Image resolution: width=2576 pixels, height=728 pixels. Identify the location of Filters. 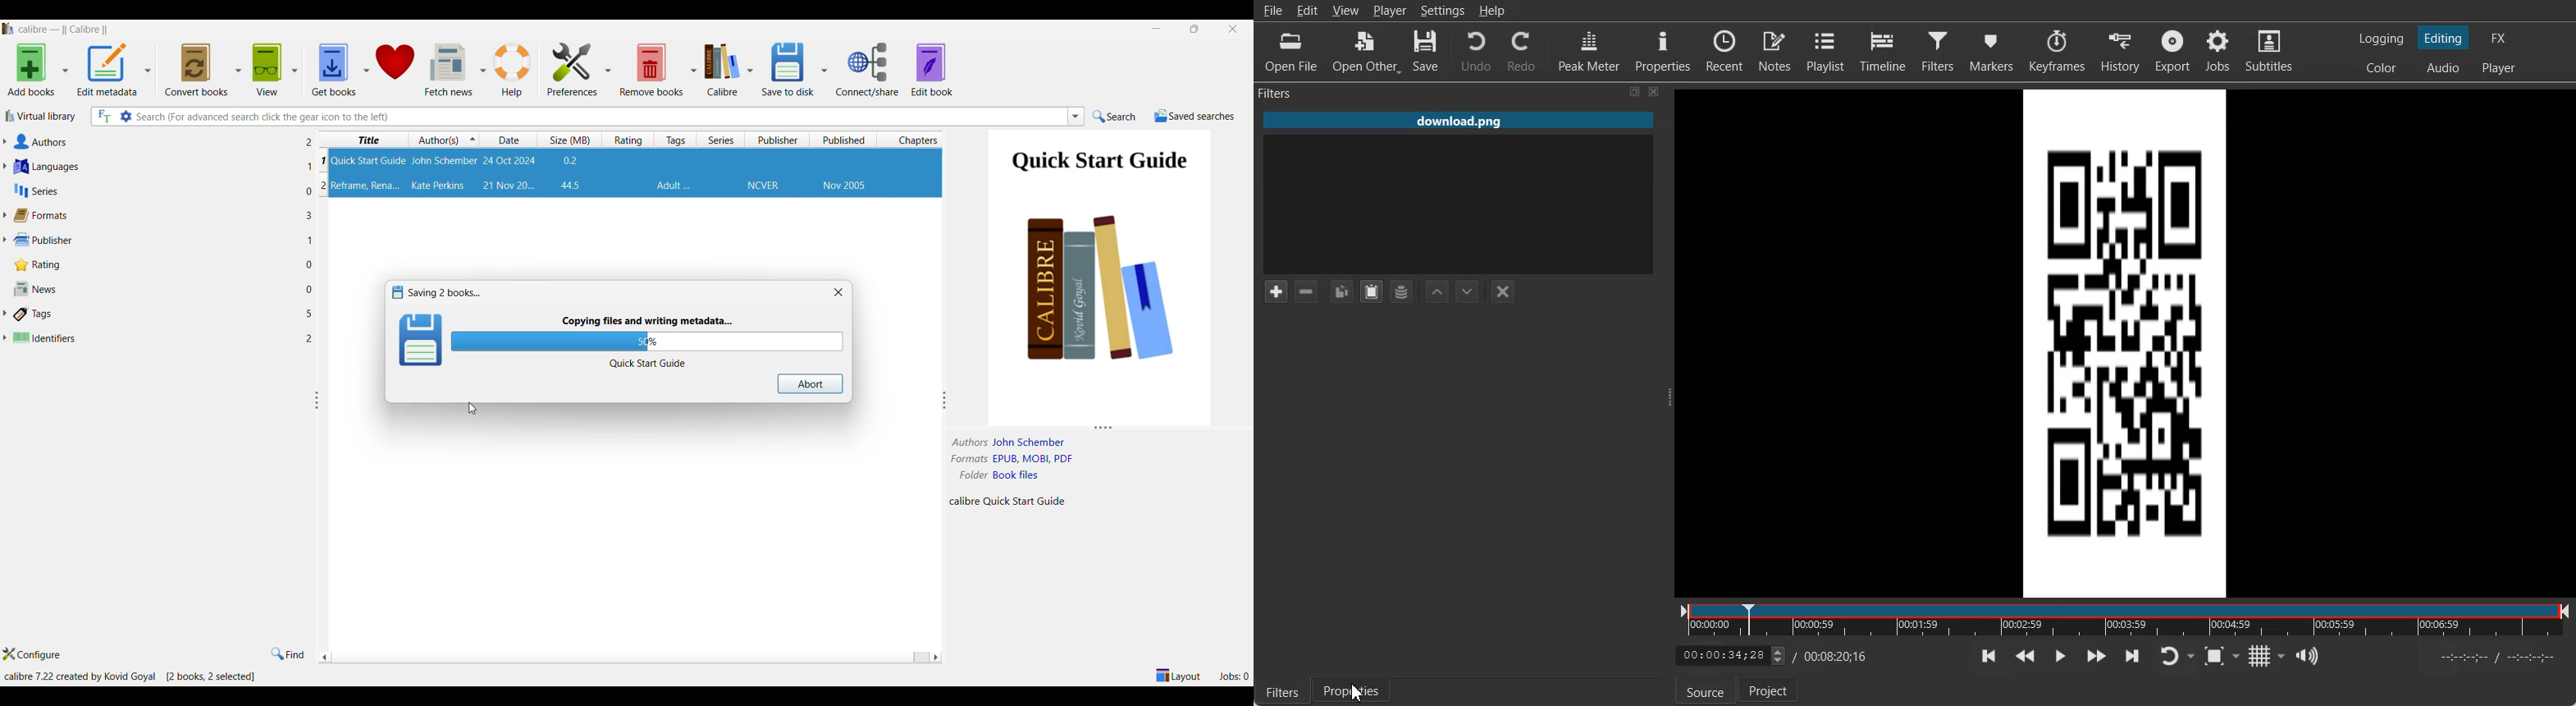
(1939, 51).